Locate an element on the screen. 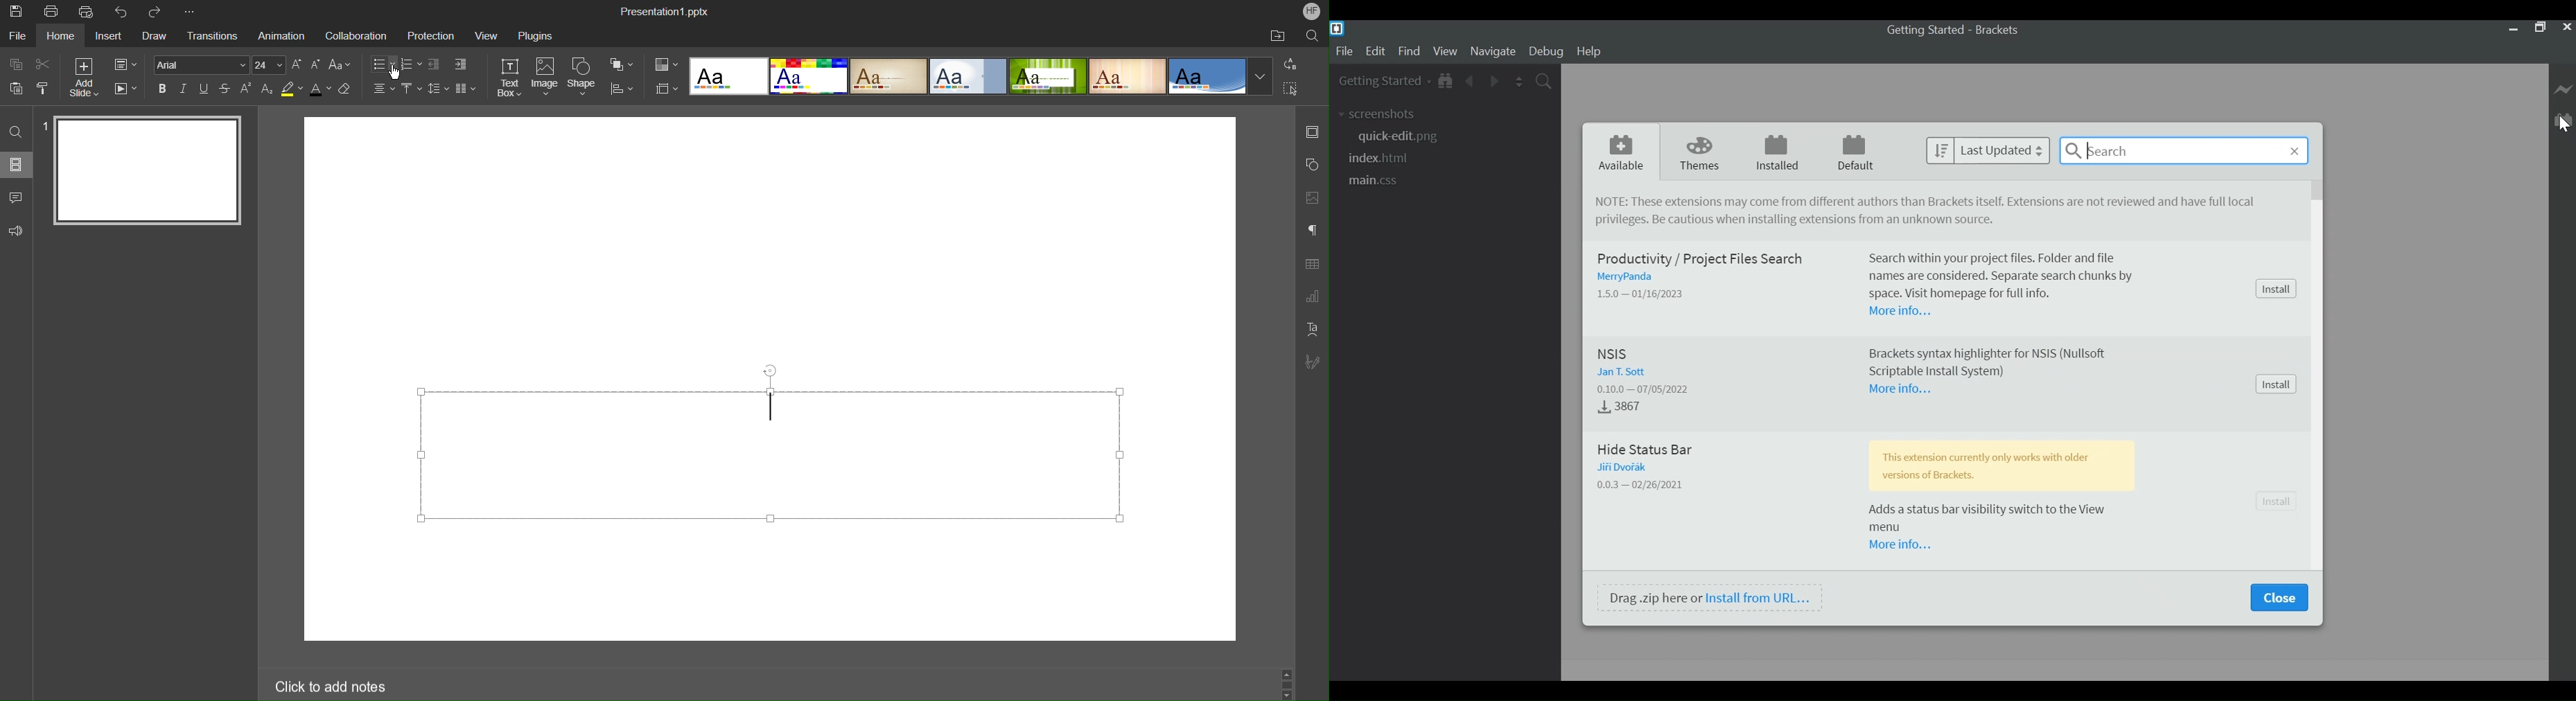  Slide Settings is located at coordinates (1311, 133).